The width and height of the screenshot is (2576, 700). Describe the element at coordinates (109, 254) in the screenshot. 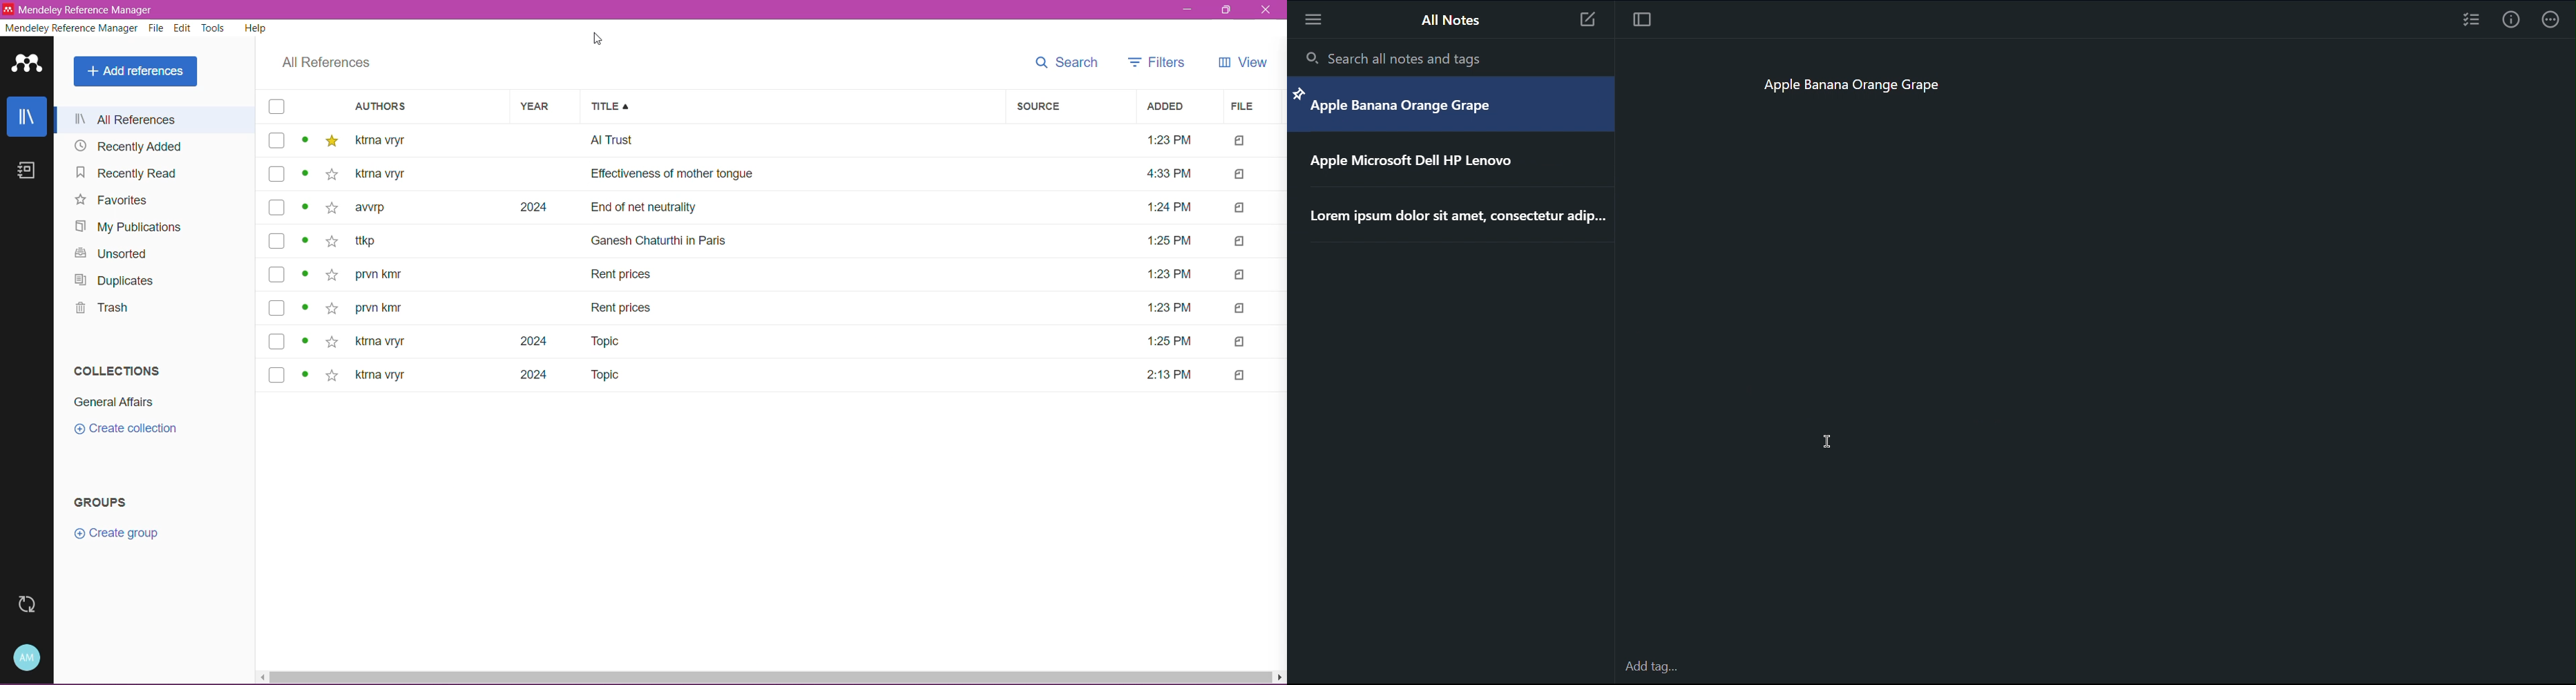

I see `Unsorted` at that location.